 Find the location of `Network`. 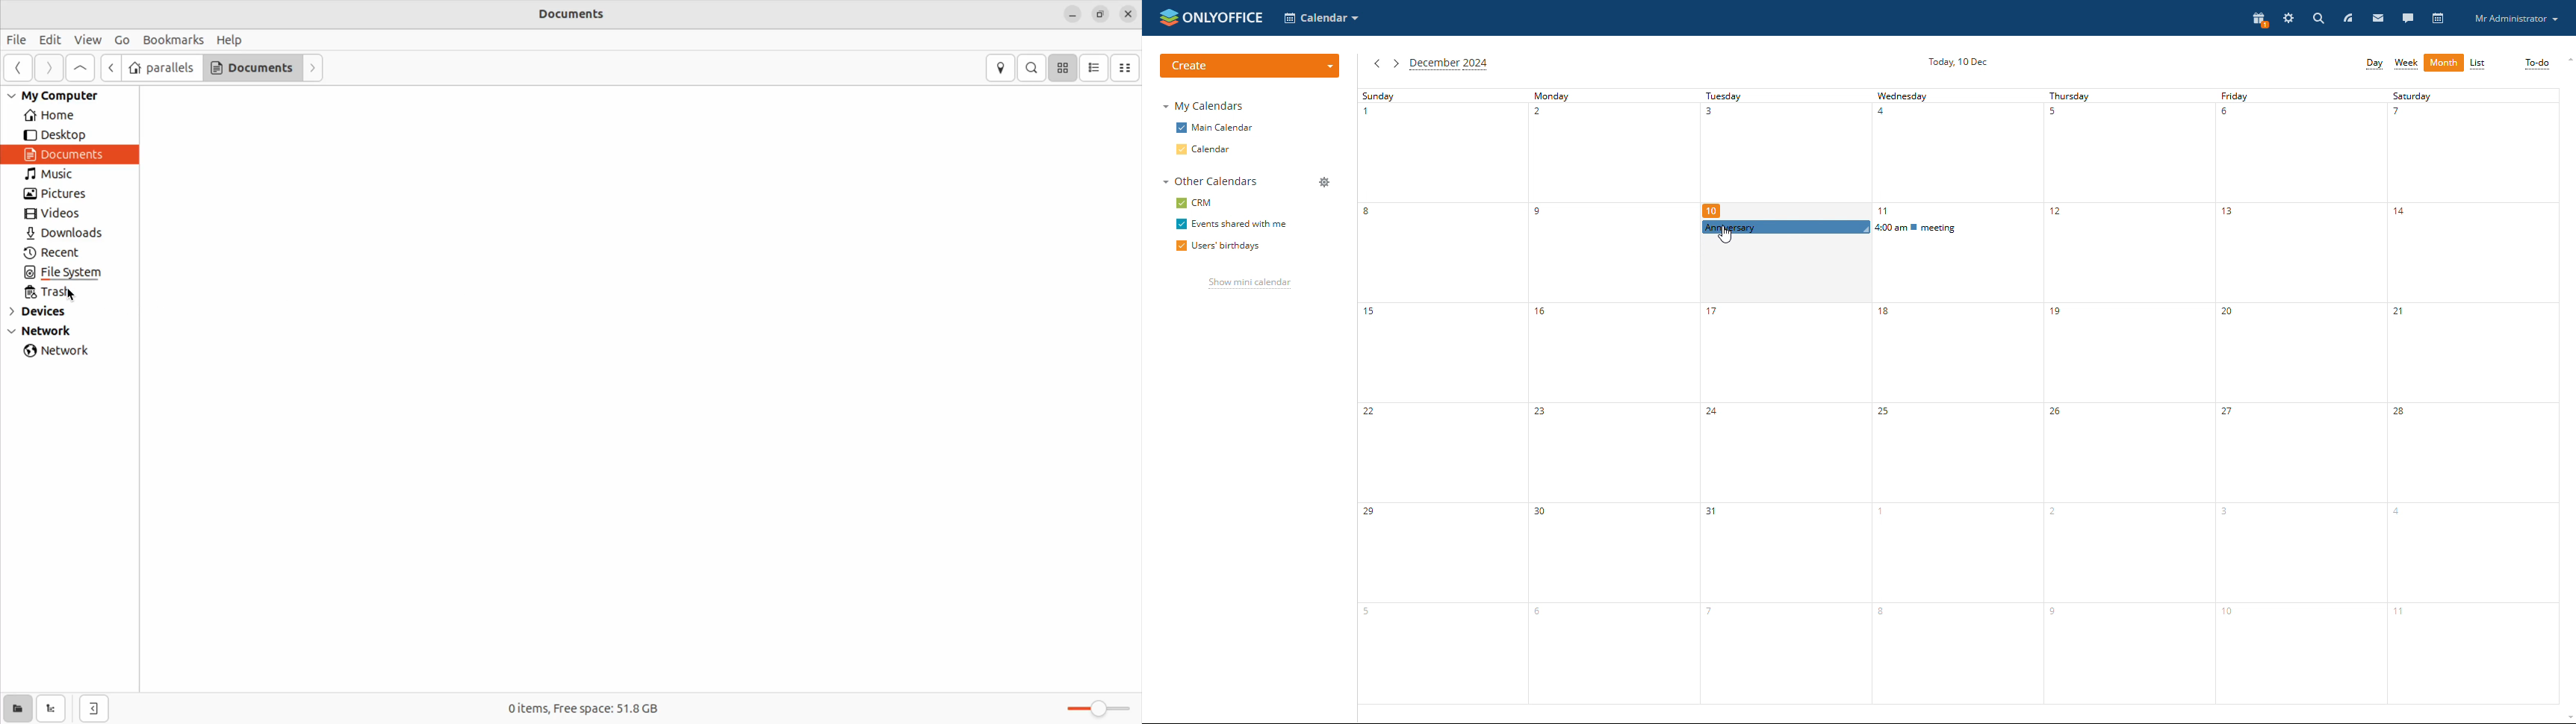

Network is located at coordinates (45, 331).